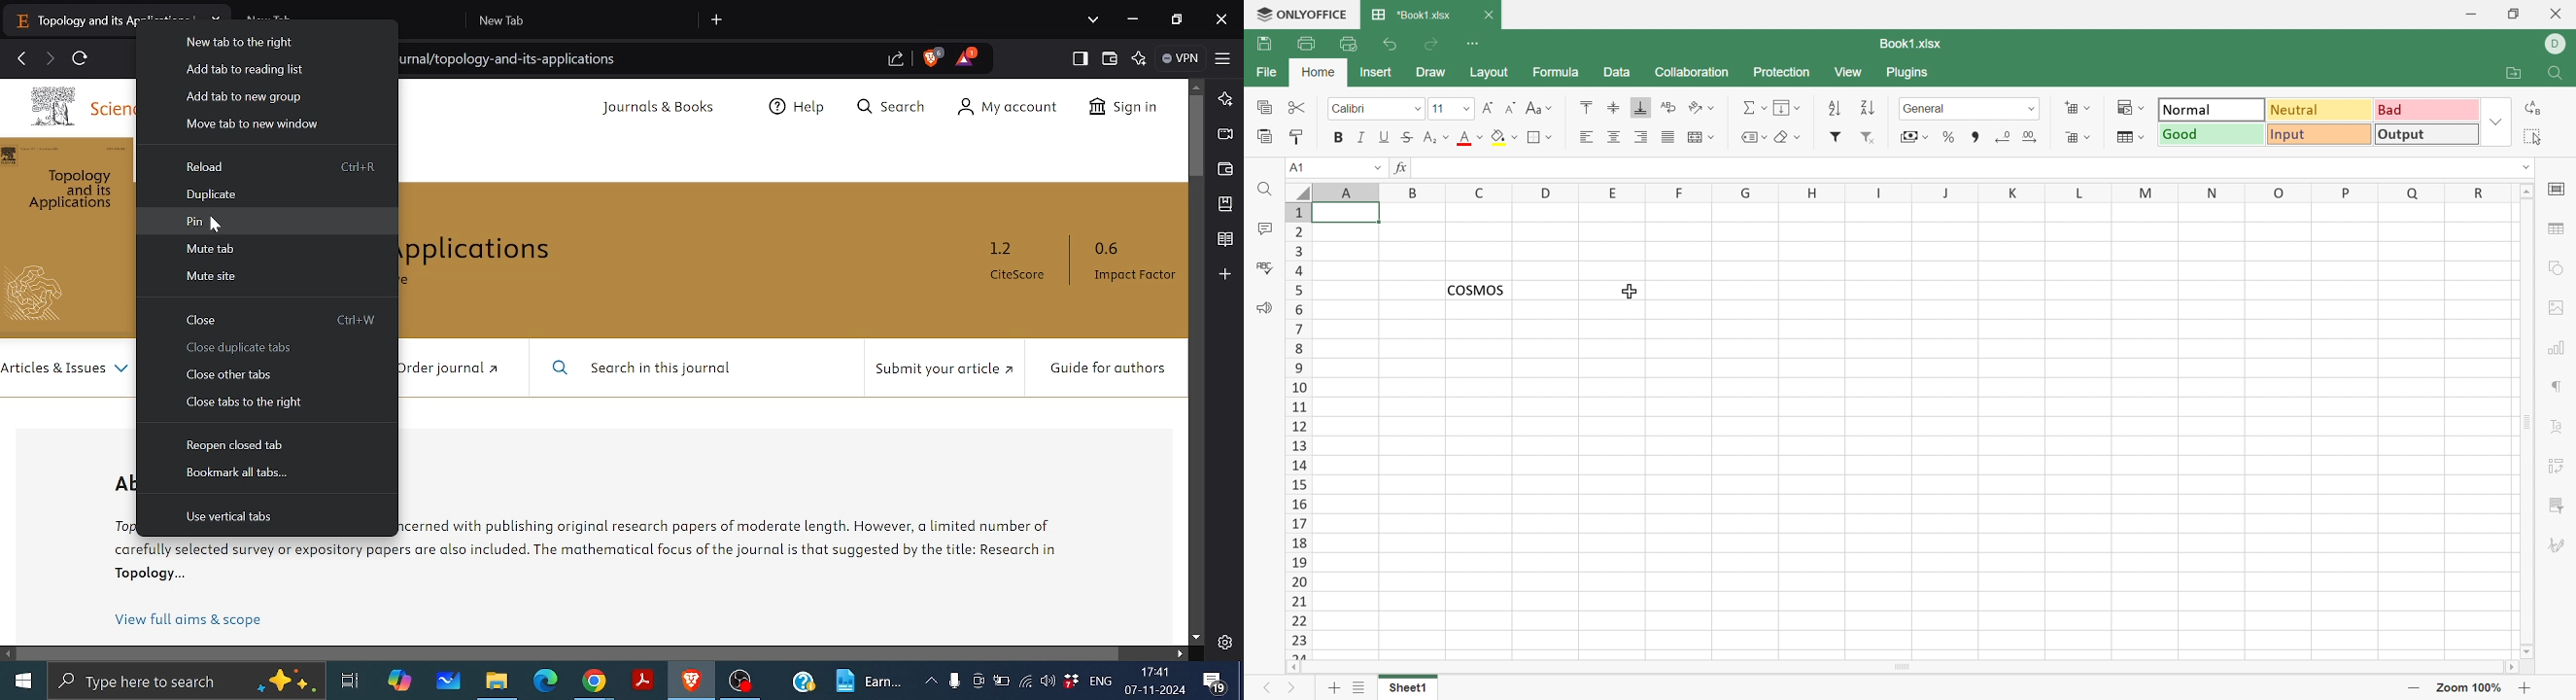 The height and width of the screenshot is (700, 2576). I want to click on Filter, so click(1835, 137).